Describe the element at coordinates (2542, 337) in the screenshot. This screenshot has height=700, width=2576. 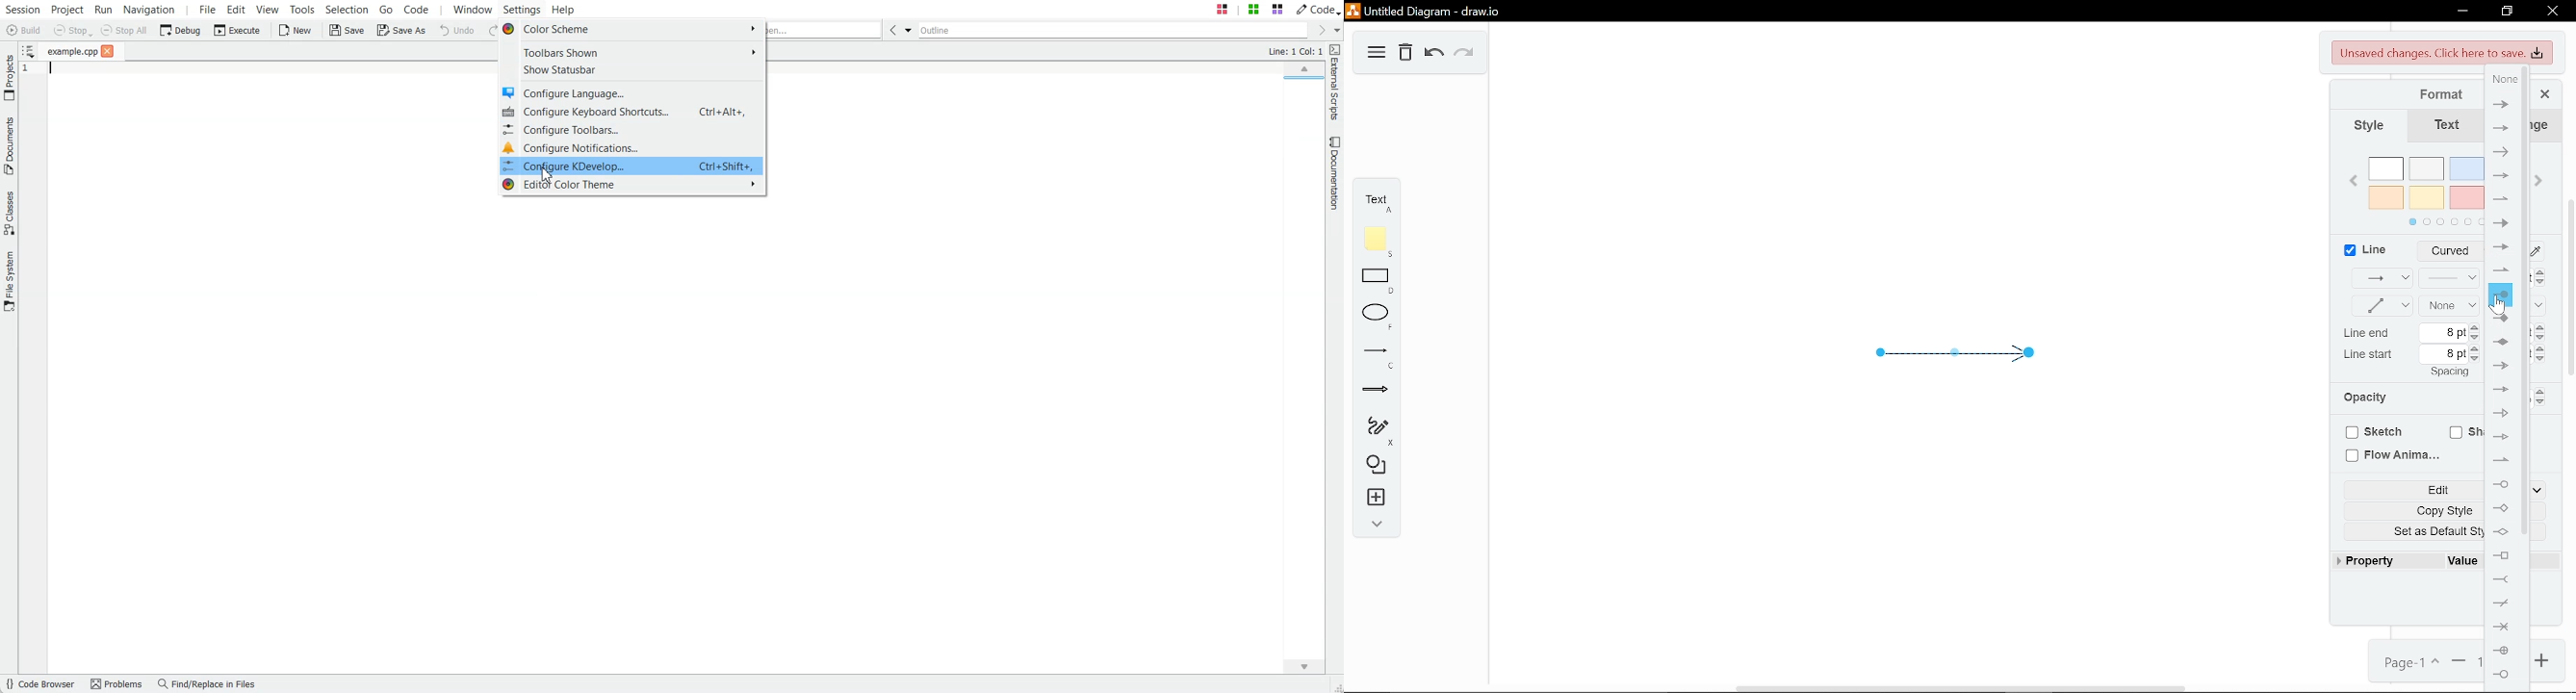
I see `Decrease line end size` at that location.